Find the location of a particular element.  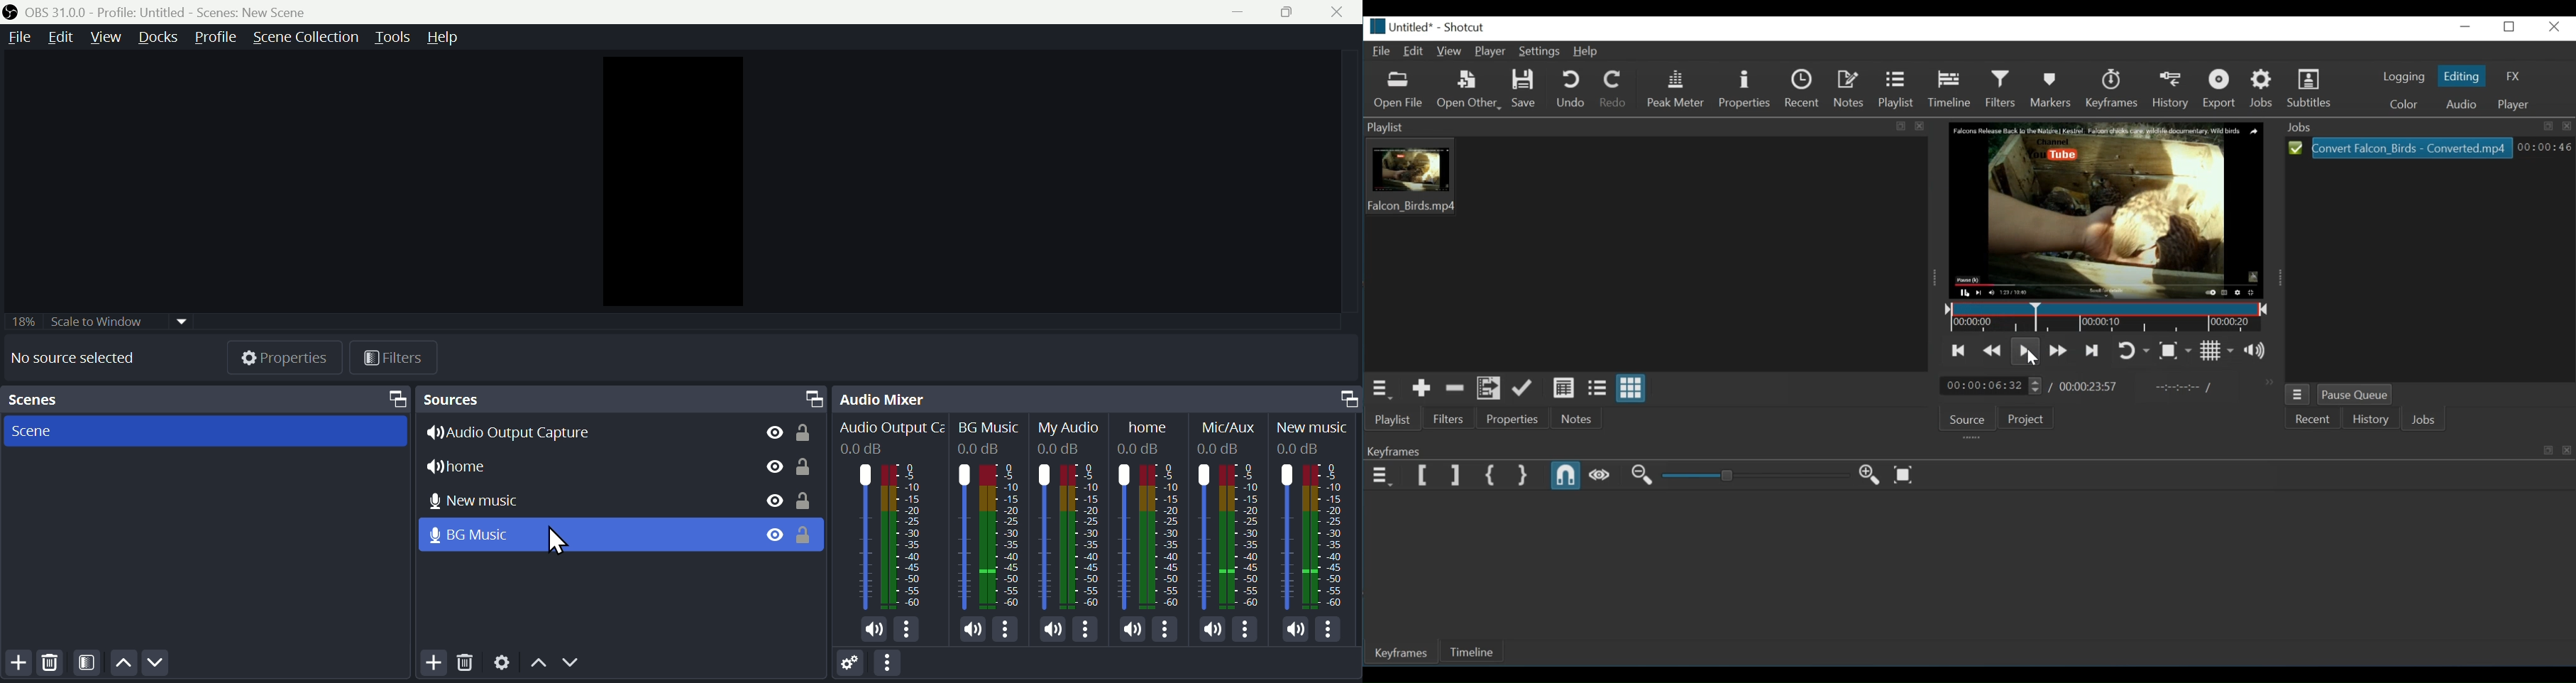

BG music is located at coordinates (510, 535).